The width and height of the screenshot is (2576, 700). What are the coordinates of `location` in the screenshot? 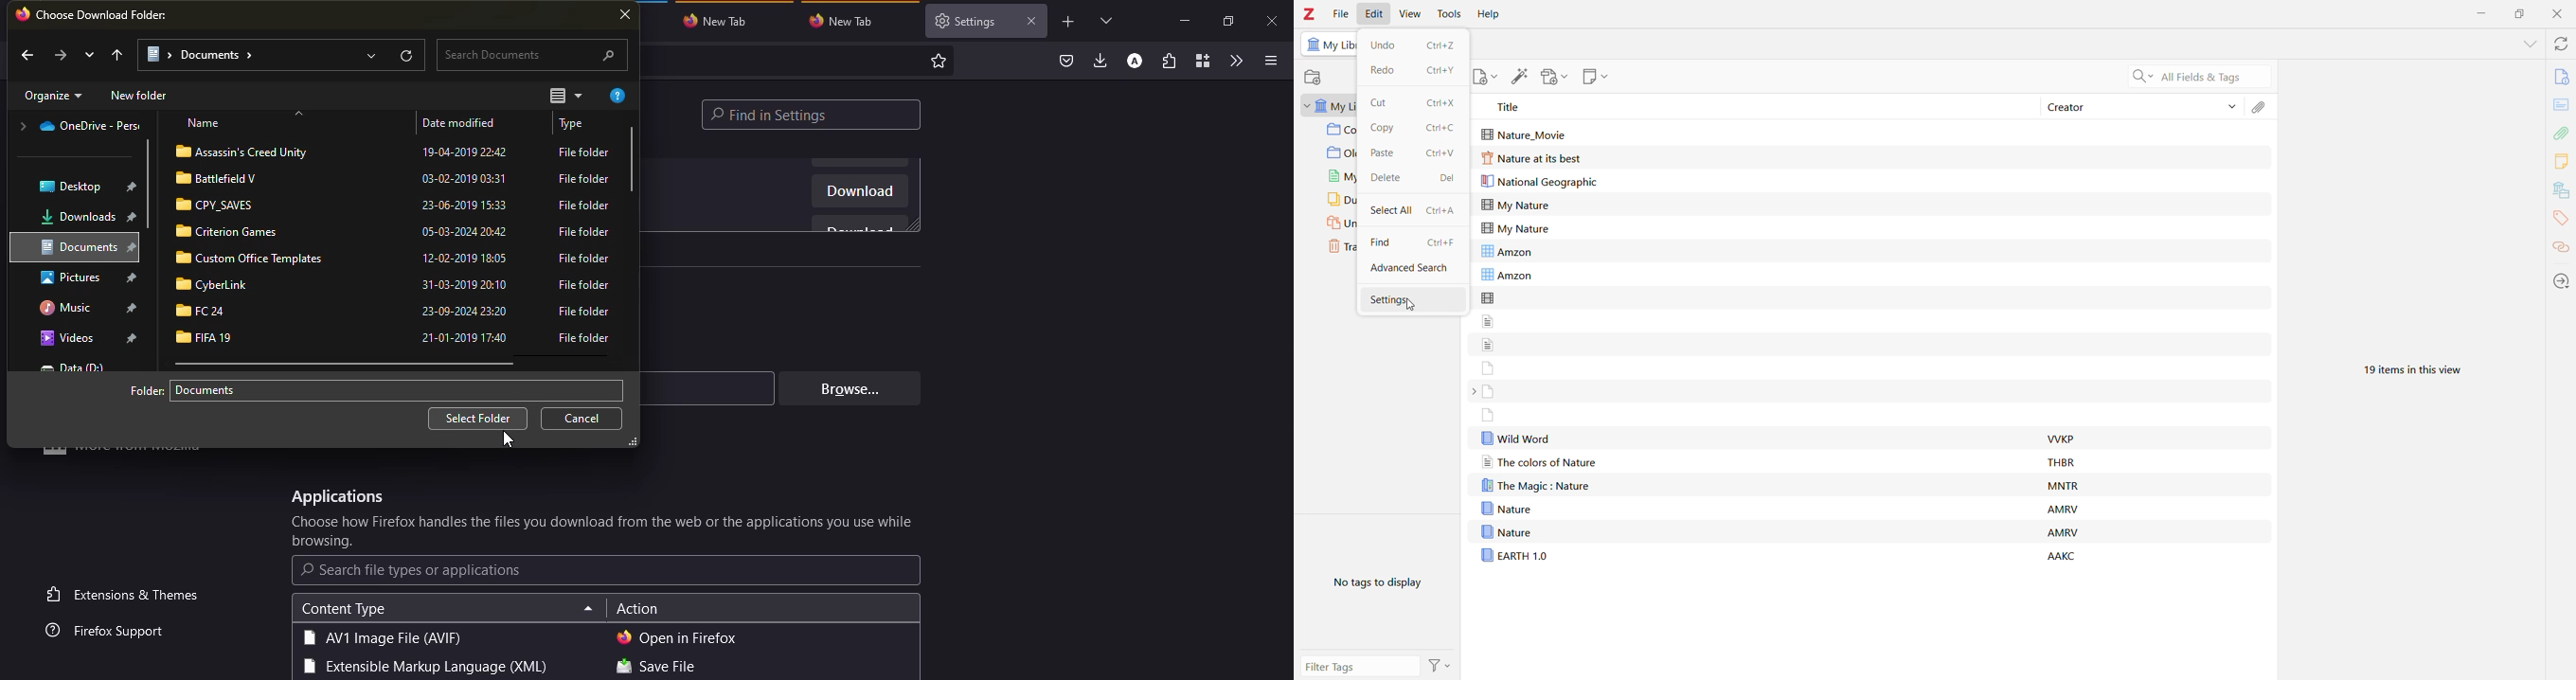 It's located at (79, 218).